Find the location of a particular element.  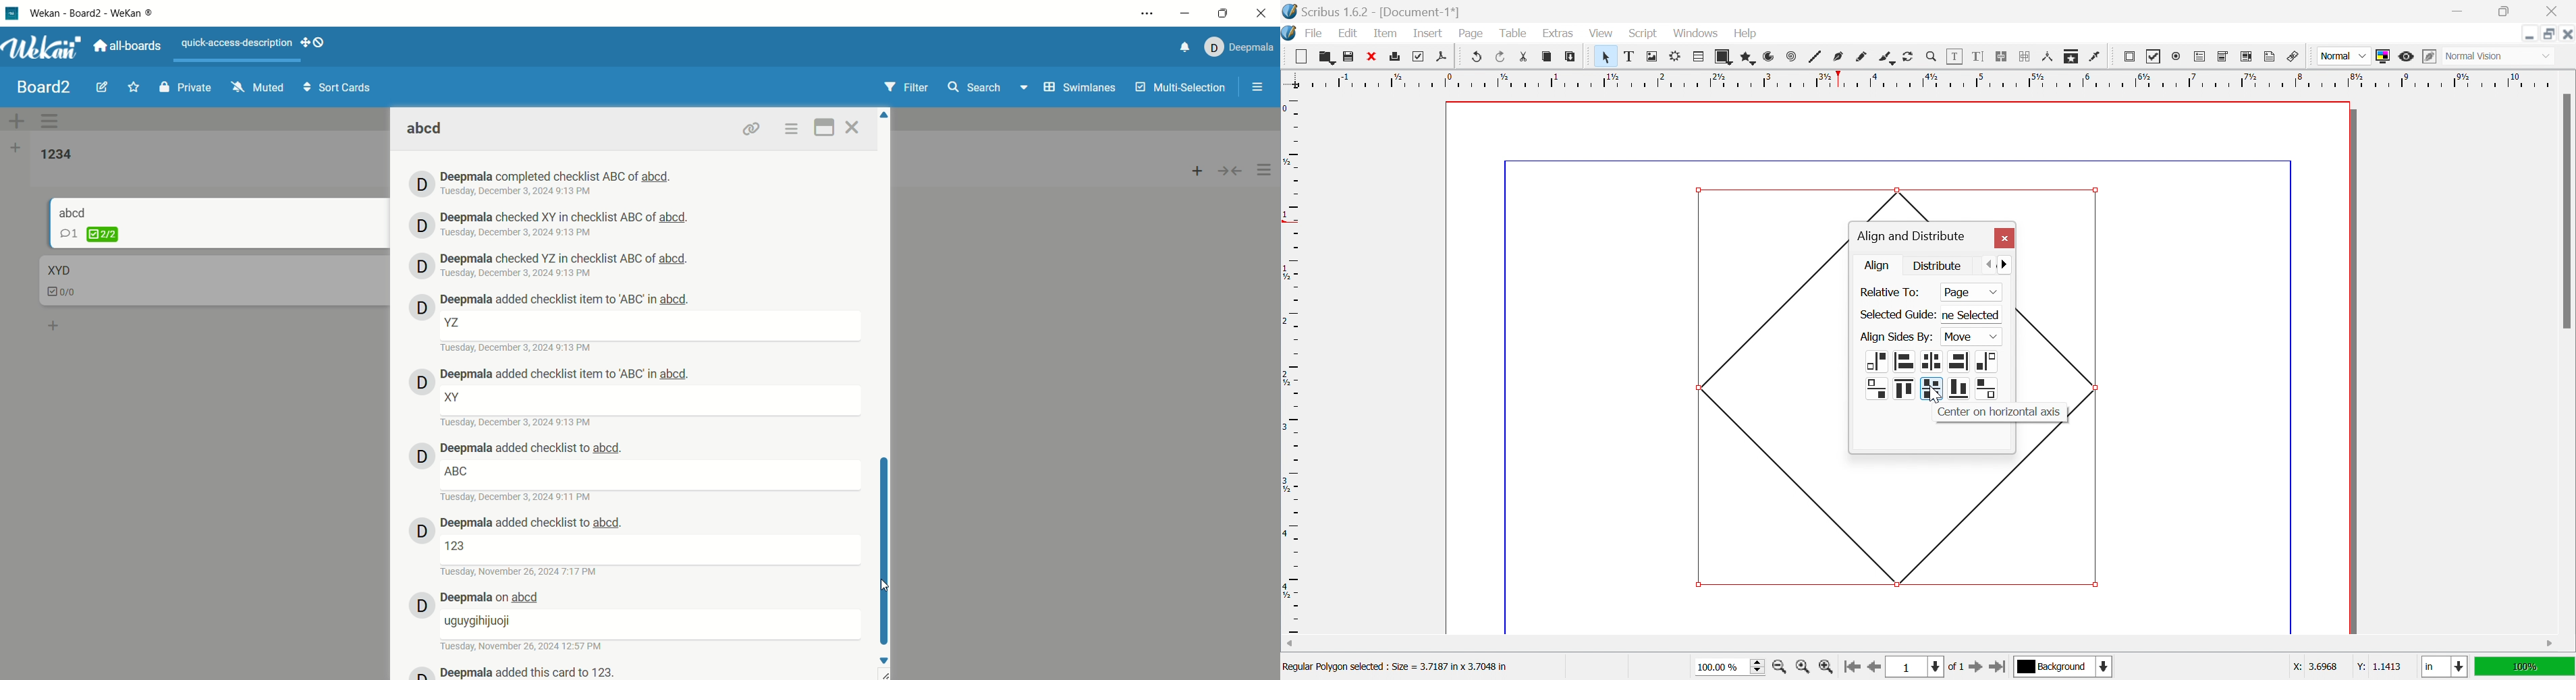

cursor is located at coordinates (887, 587).